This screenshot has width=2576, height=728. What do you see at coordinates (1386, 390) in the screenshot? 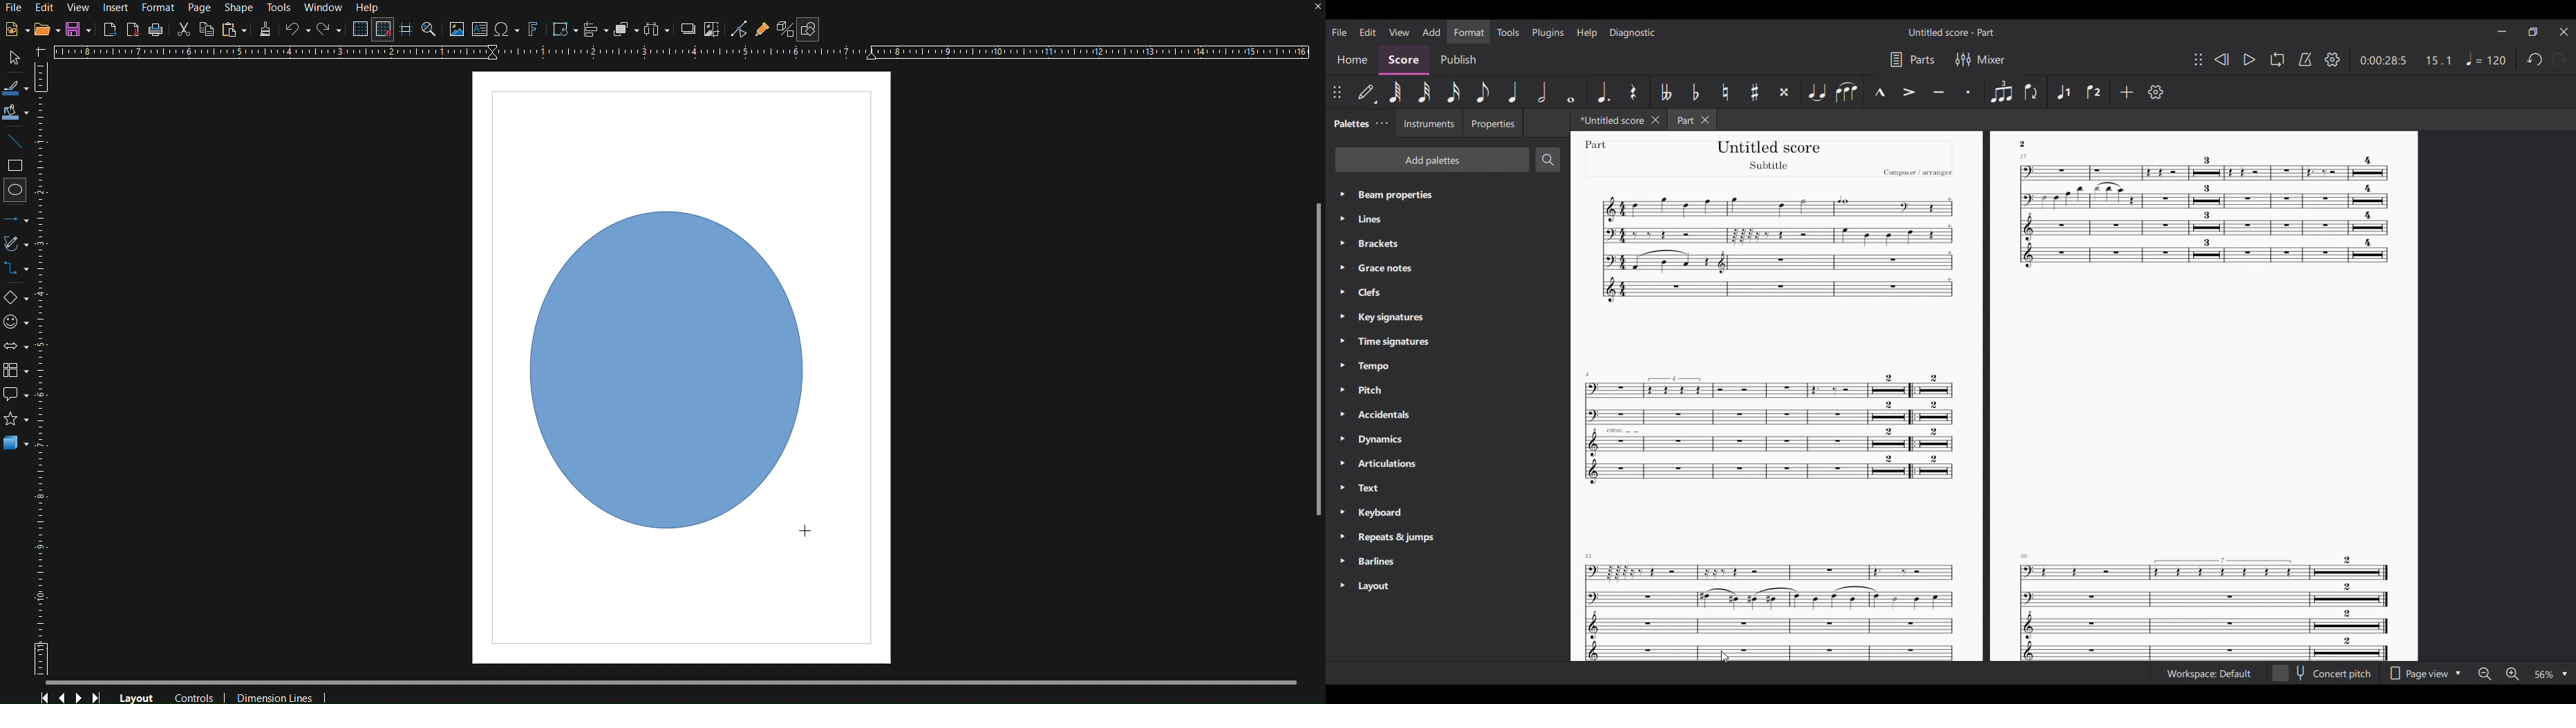
I see `Pitch` at bounding box center [1386, 390].